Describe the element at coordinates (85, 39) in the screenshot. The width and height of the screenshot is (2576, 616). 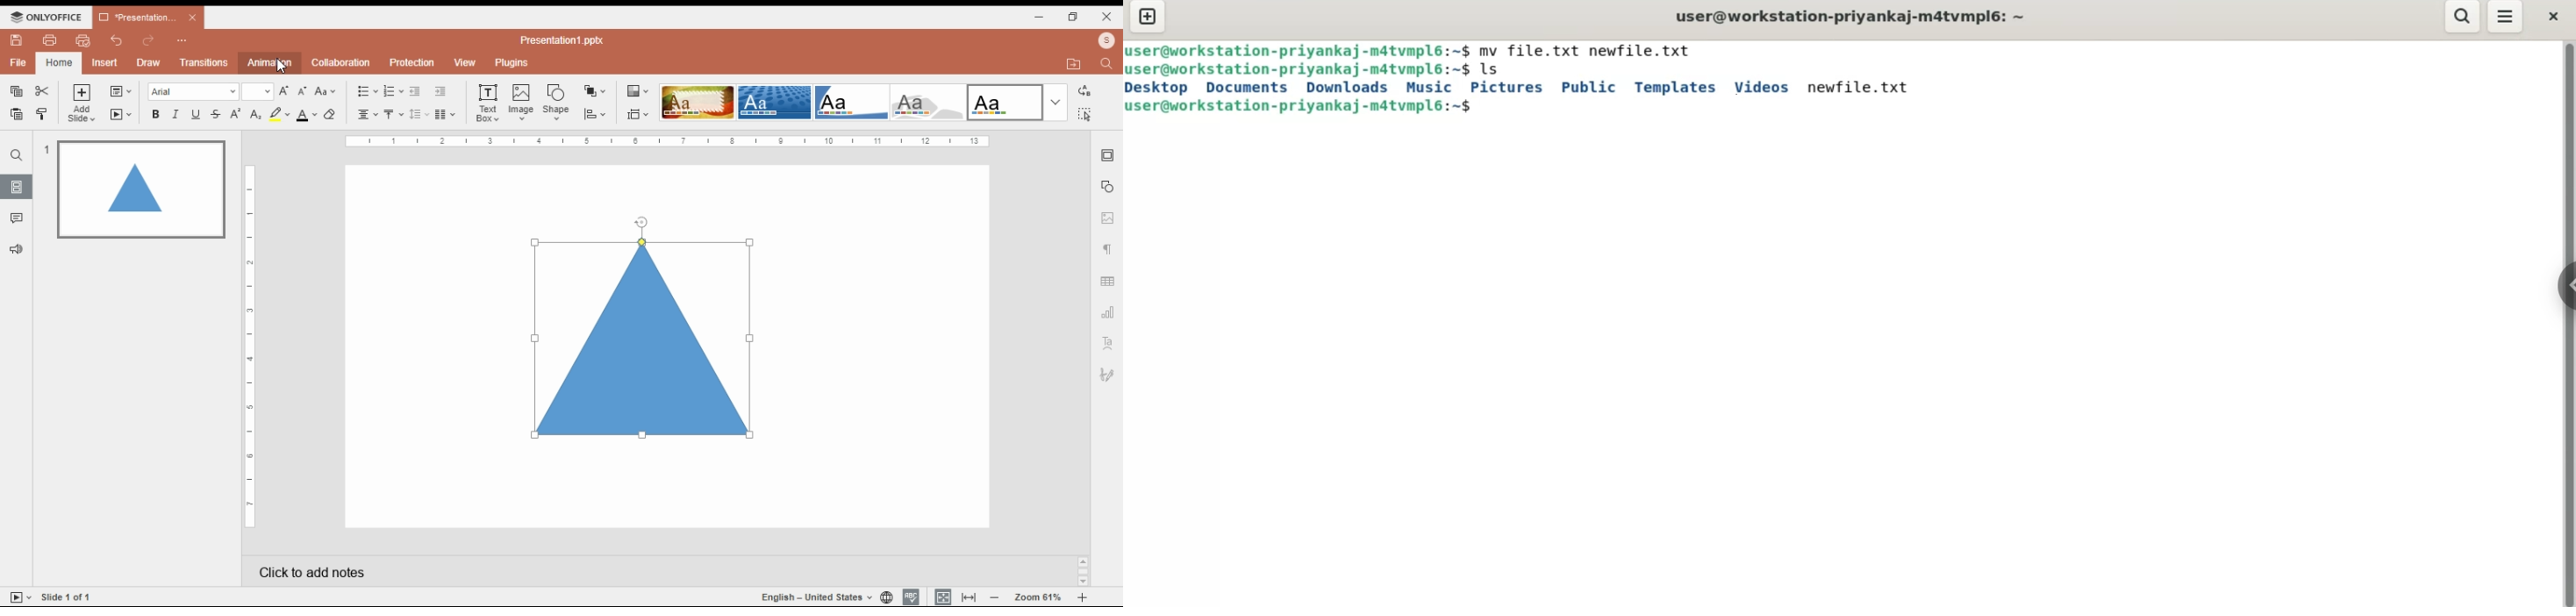
I see `quick print` at that location.